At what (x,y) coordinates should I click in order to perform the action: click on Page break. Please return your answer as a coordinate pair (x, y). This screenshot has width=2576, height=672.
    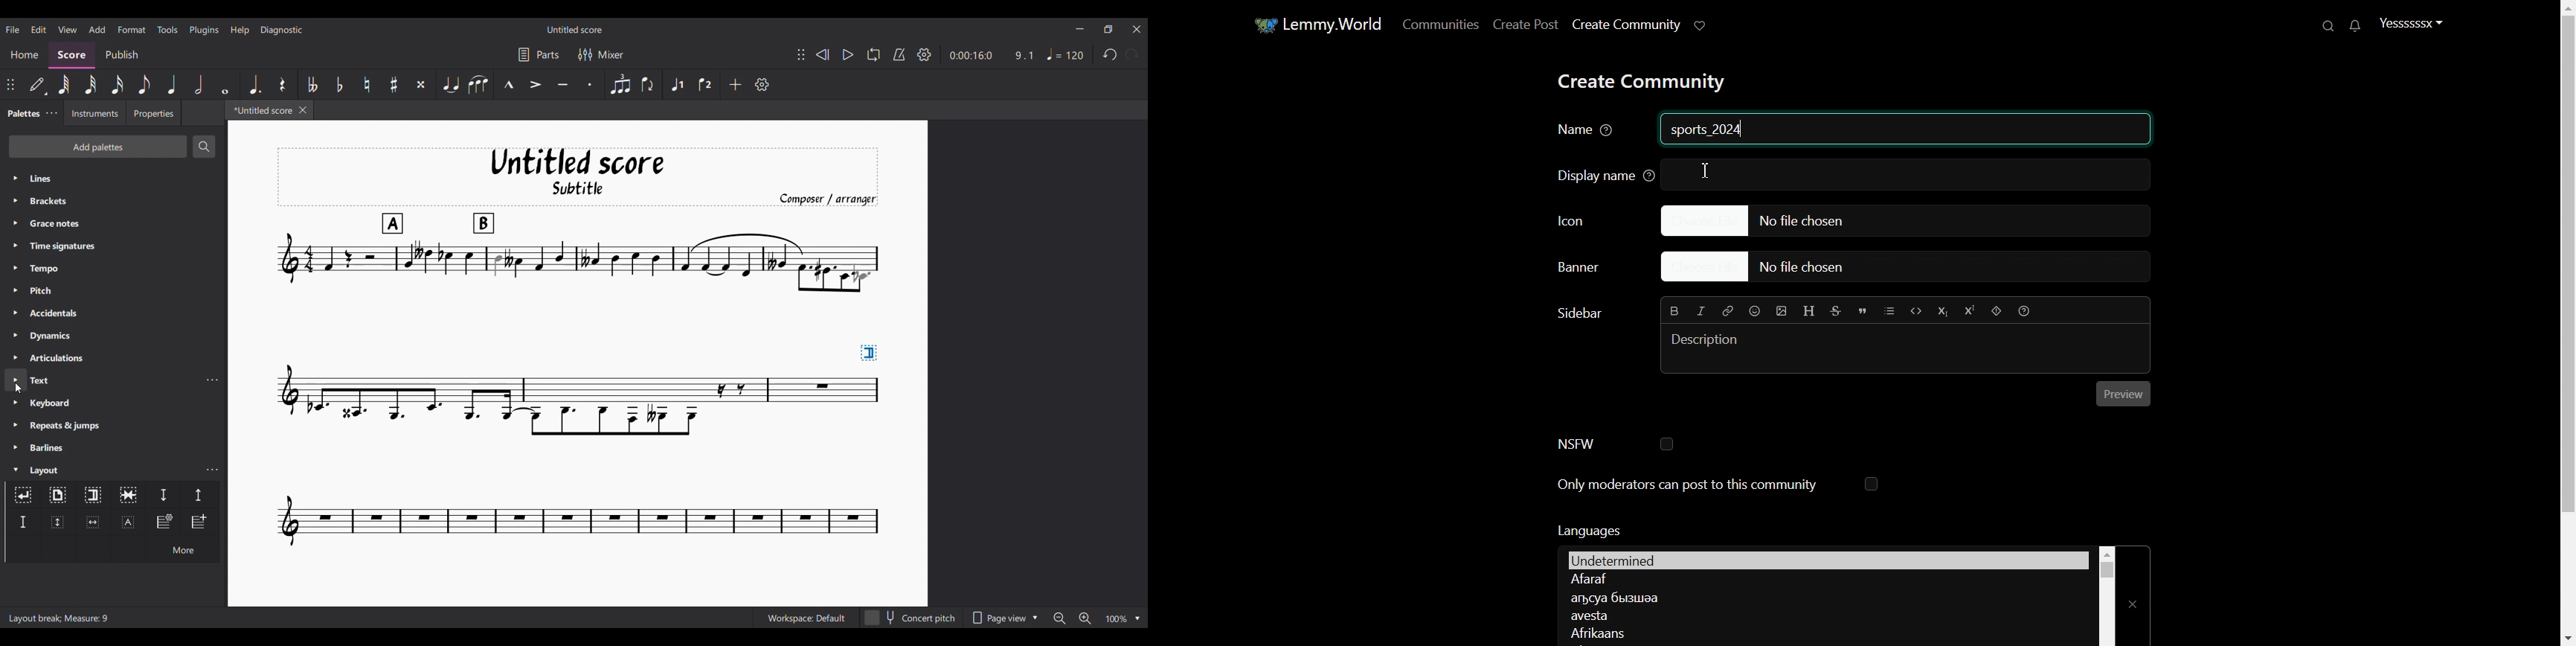
    Looking at the image, I should click on (57, 495).